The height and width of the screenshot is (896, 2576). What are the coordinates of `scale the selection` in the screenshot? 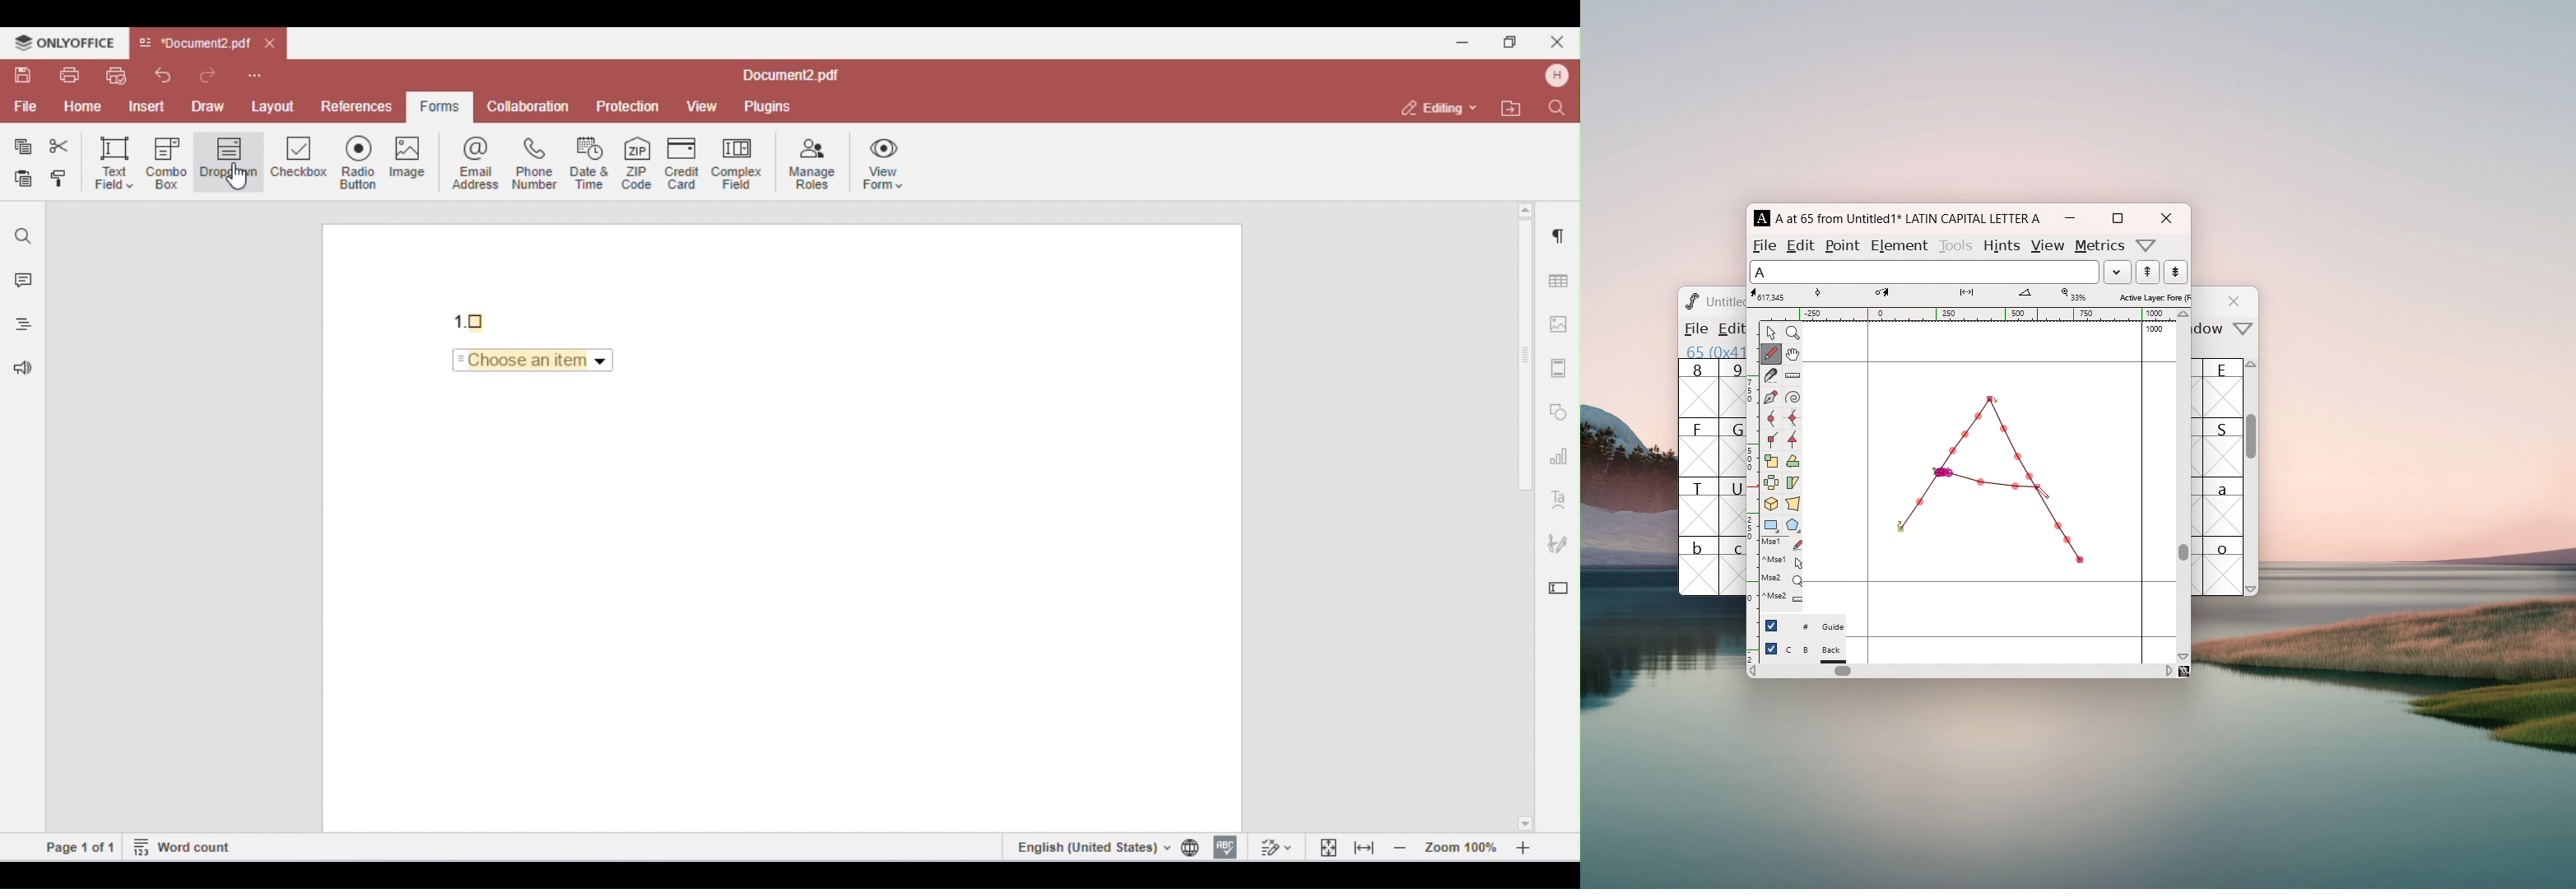 It's located at (1771, 462).